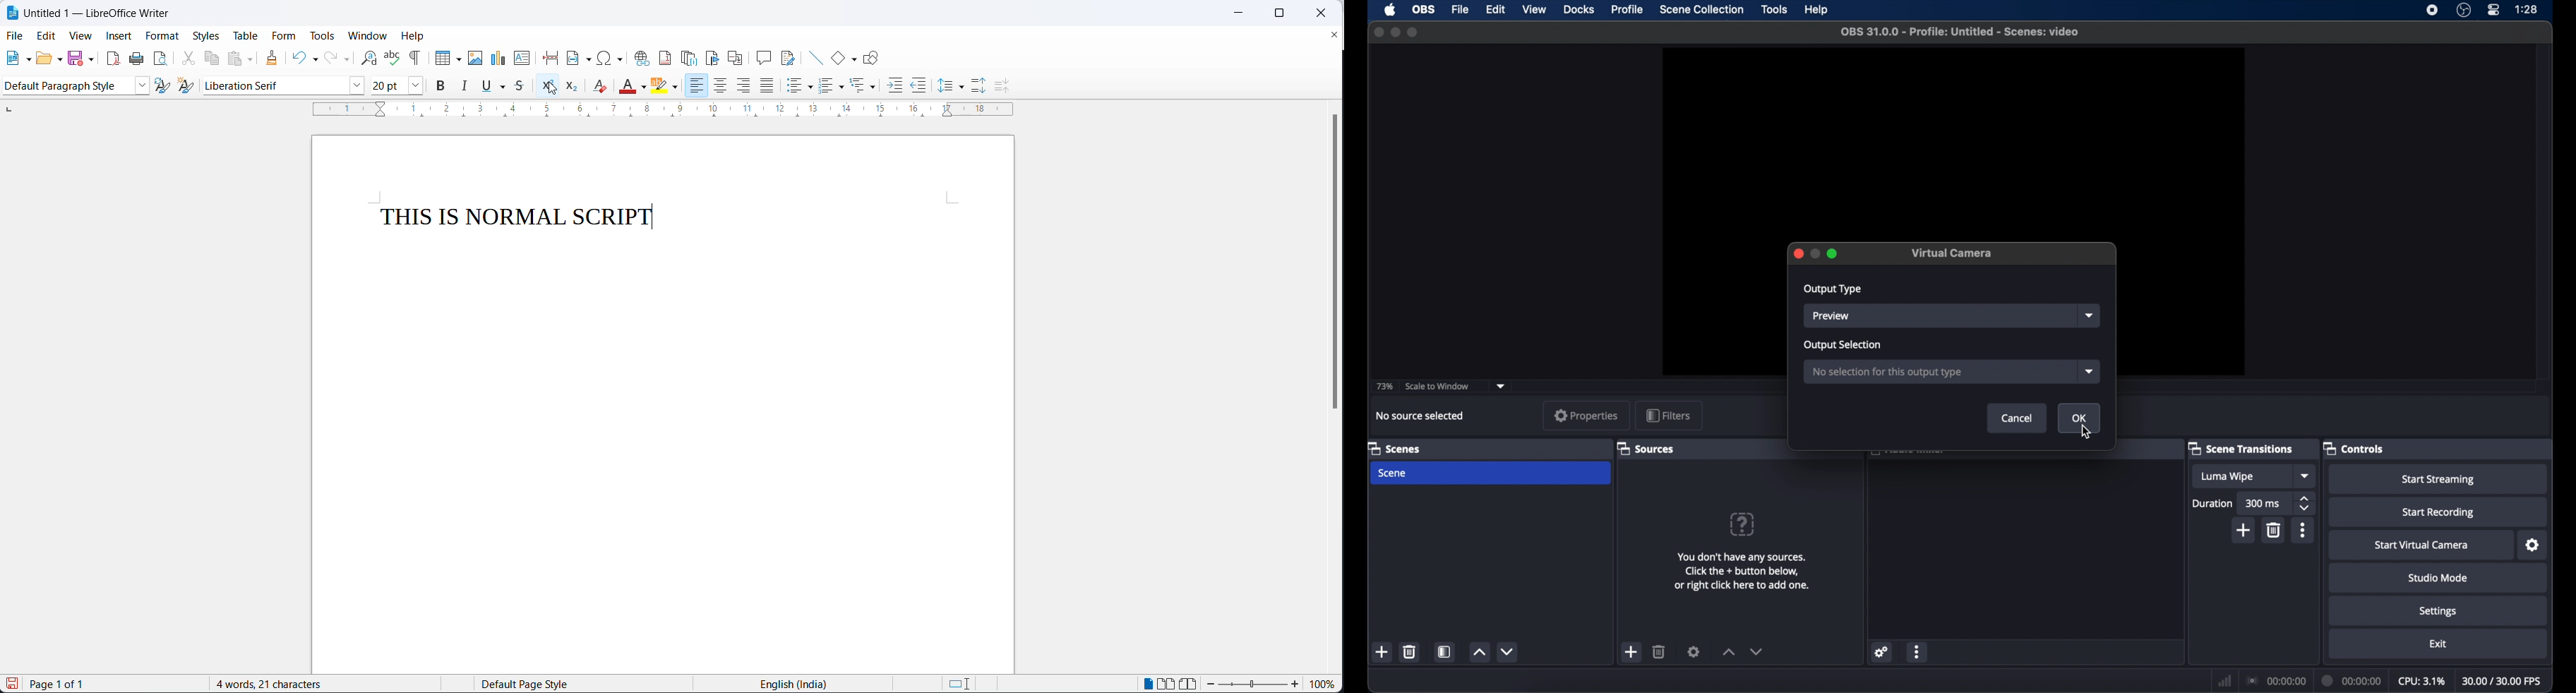 This screenshot has height=700, width=2576. Describe the element at coordinates (25, 57) in the screenshot. I see `new file options` at that location.